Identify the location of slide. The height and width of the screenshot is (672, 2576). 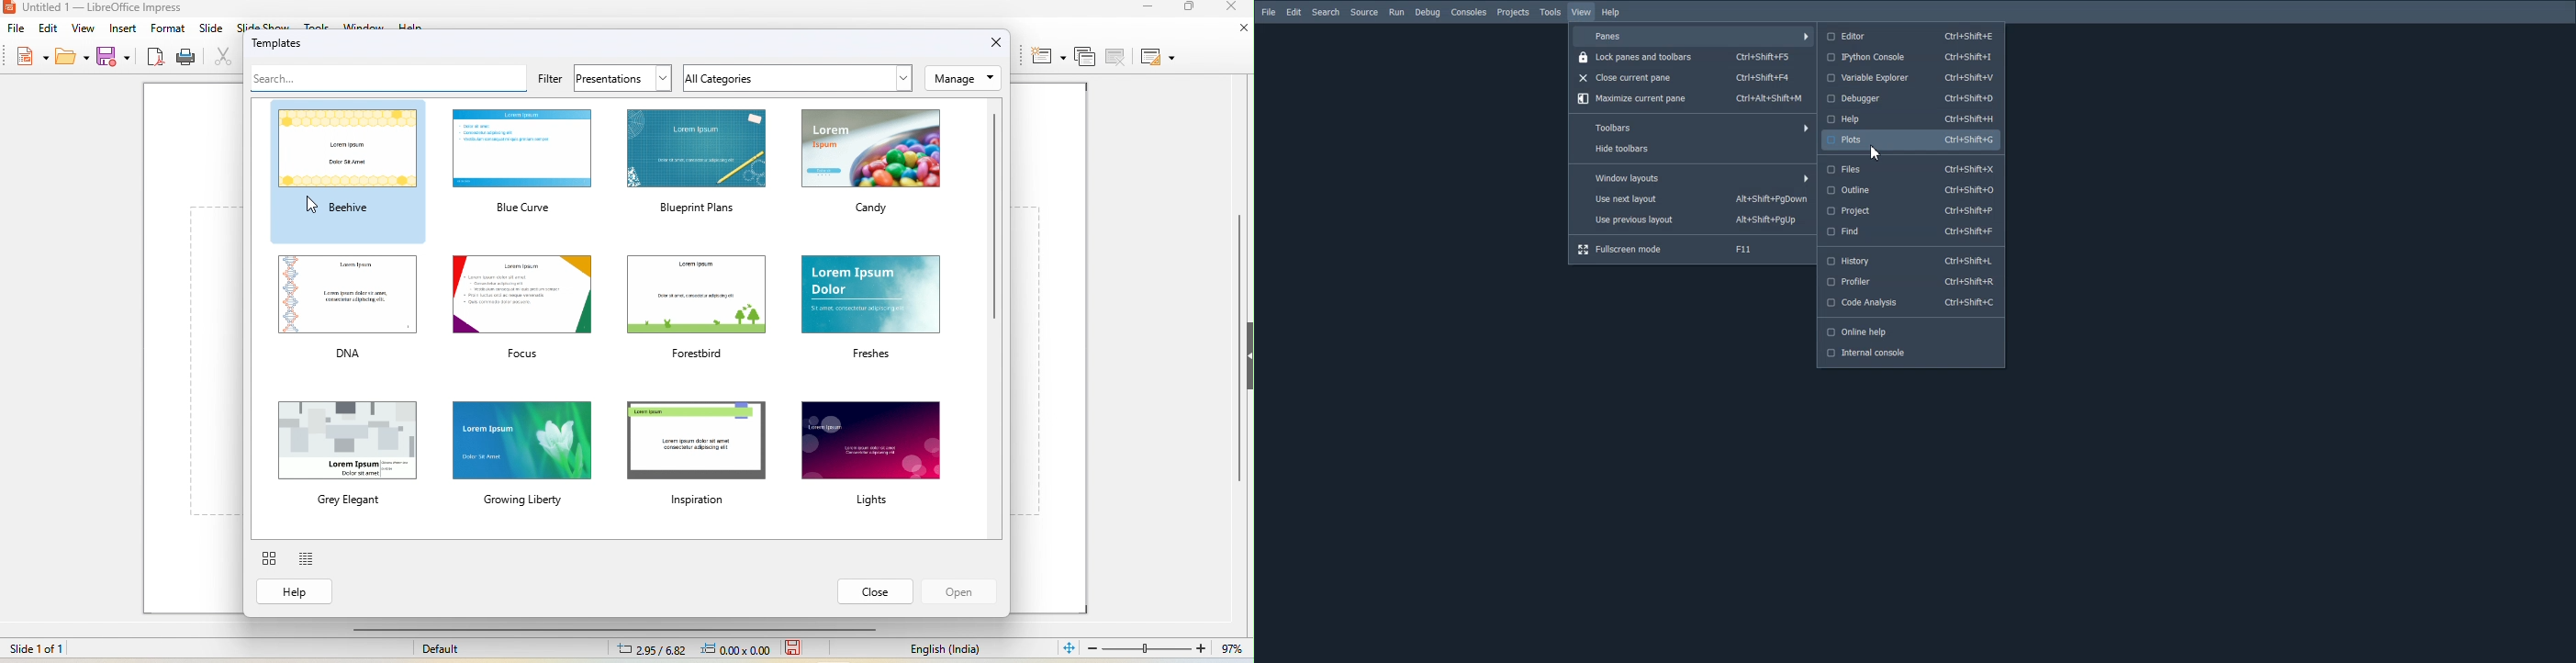
(212, 28).